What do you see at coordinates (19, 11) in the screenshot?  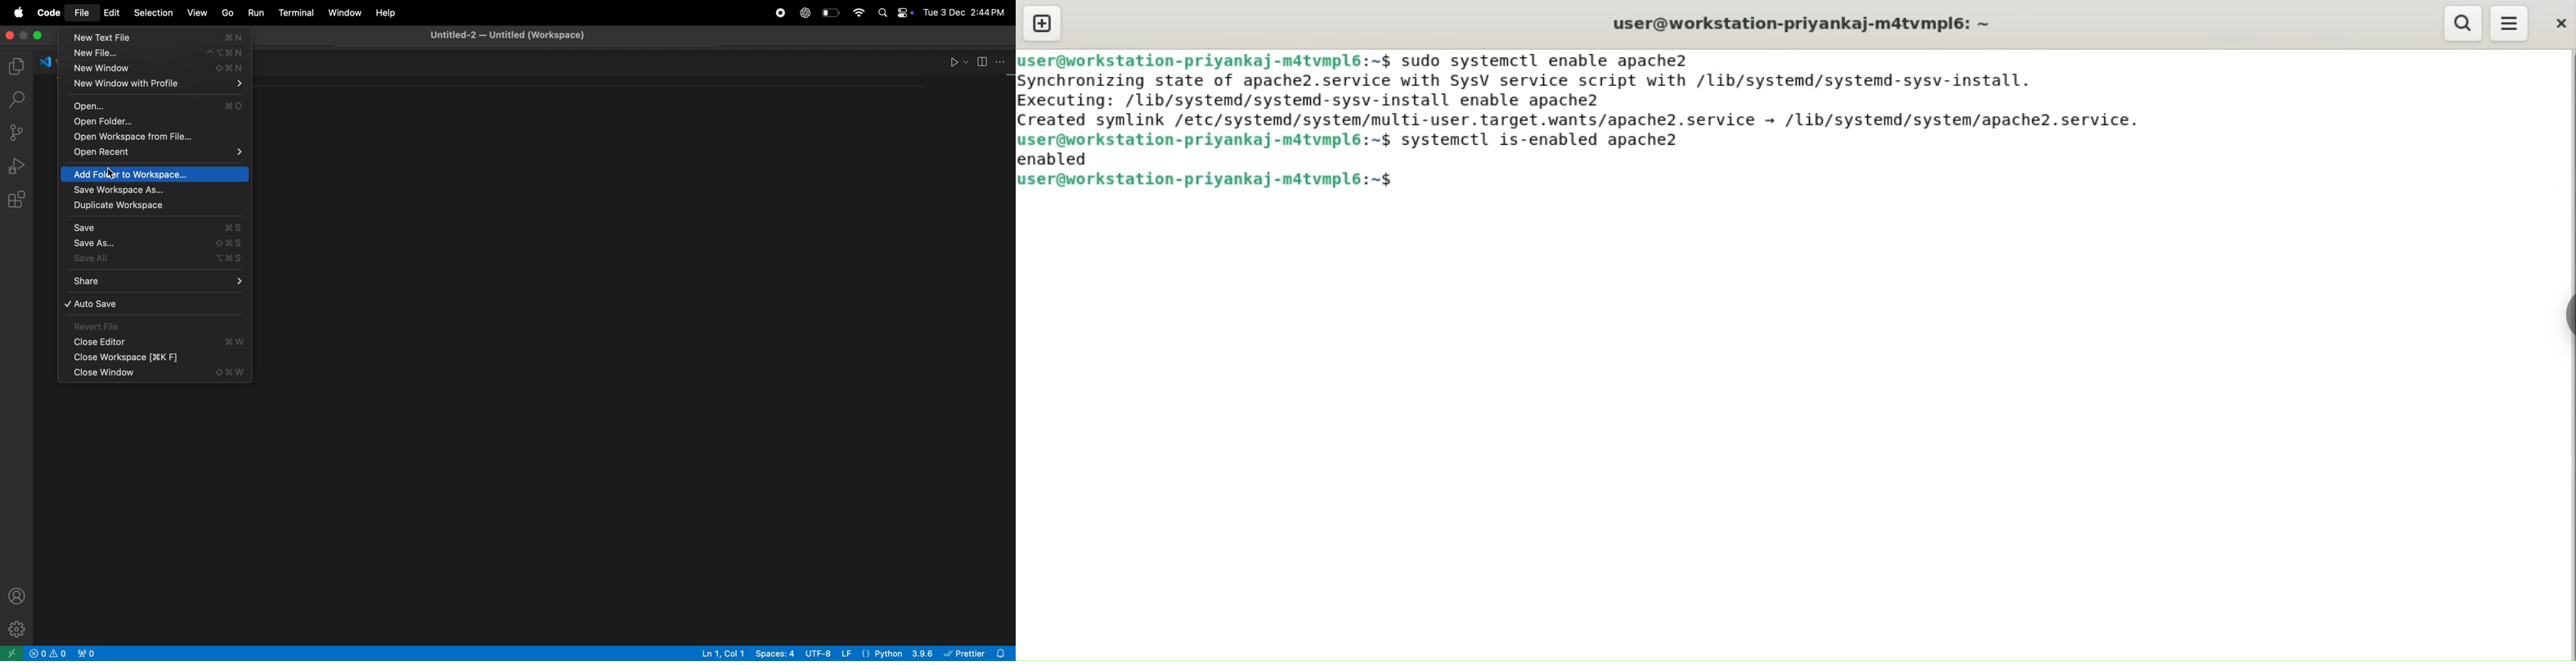 I see `apple menu` at bounding box center [19, 11].